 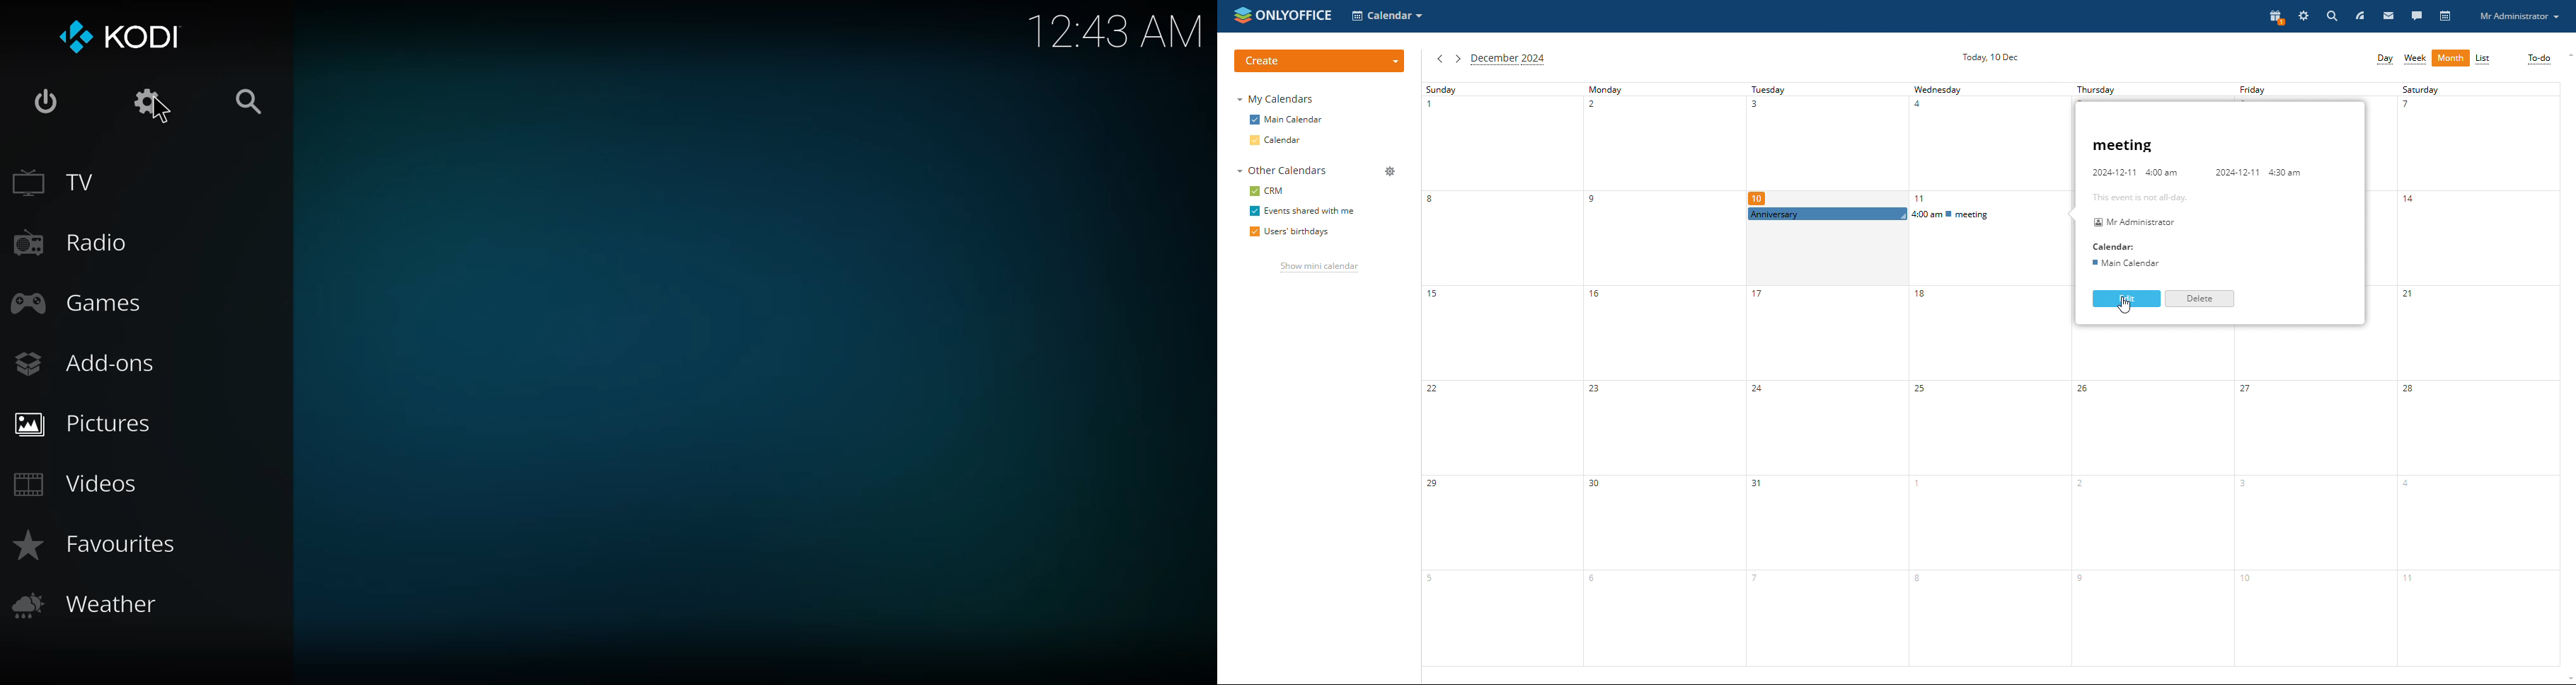 What do you see at coordinates (2129, 307) in the screenshot?
I see `cursor` at bounding box center [2129, 307].